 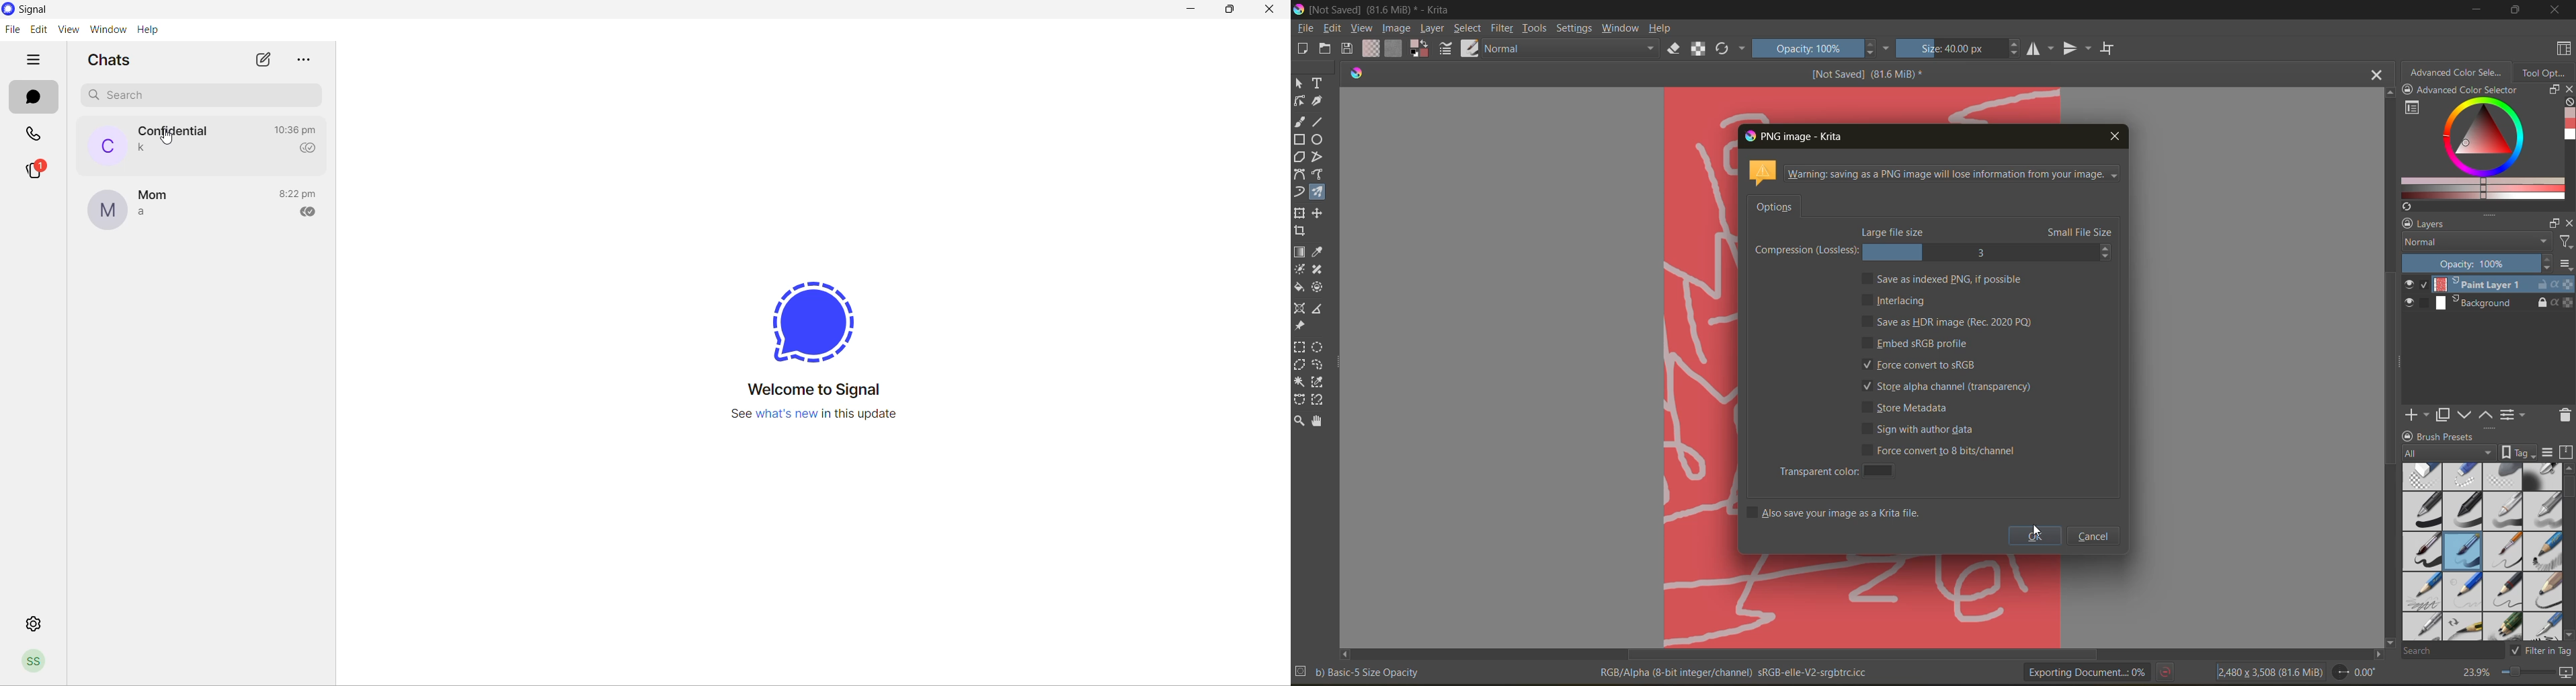 I want to click on flip horizontally, so click(x=2038, y=48).